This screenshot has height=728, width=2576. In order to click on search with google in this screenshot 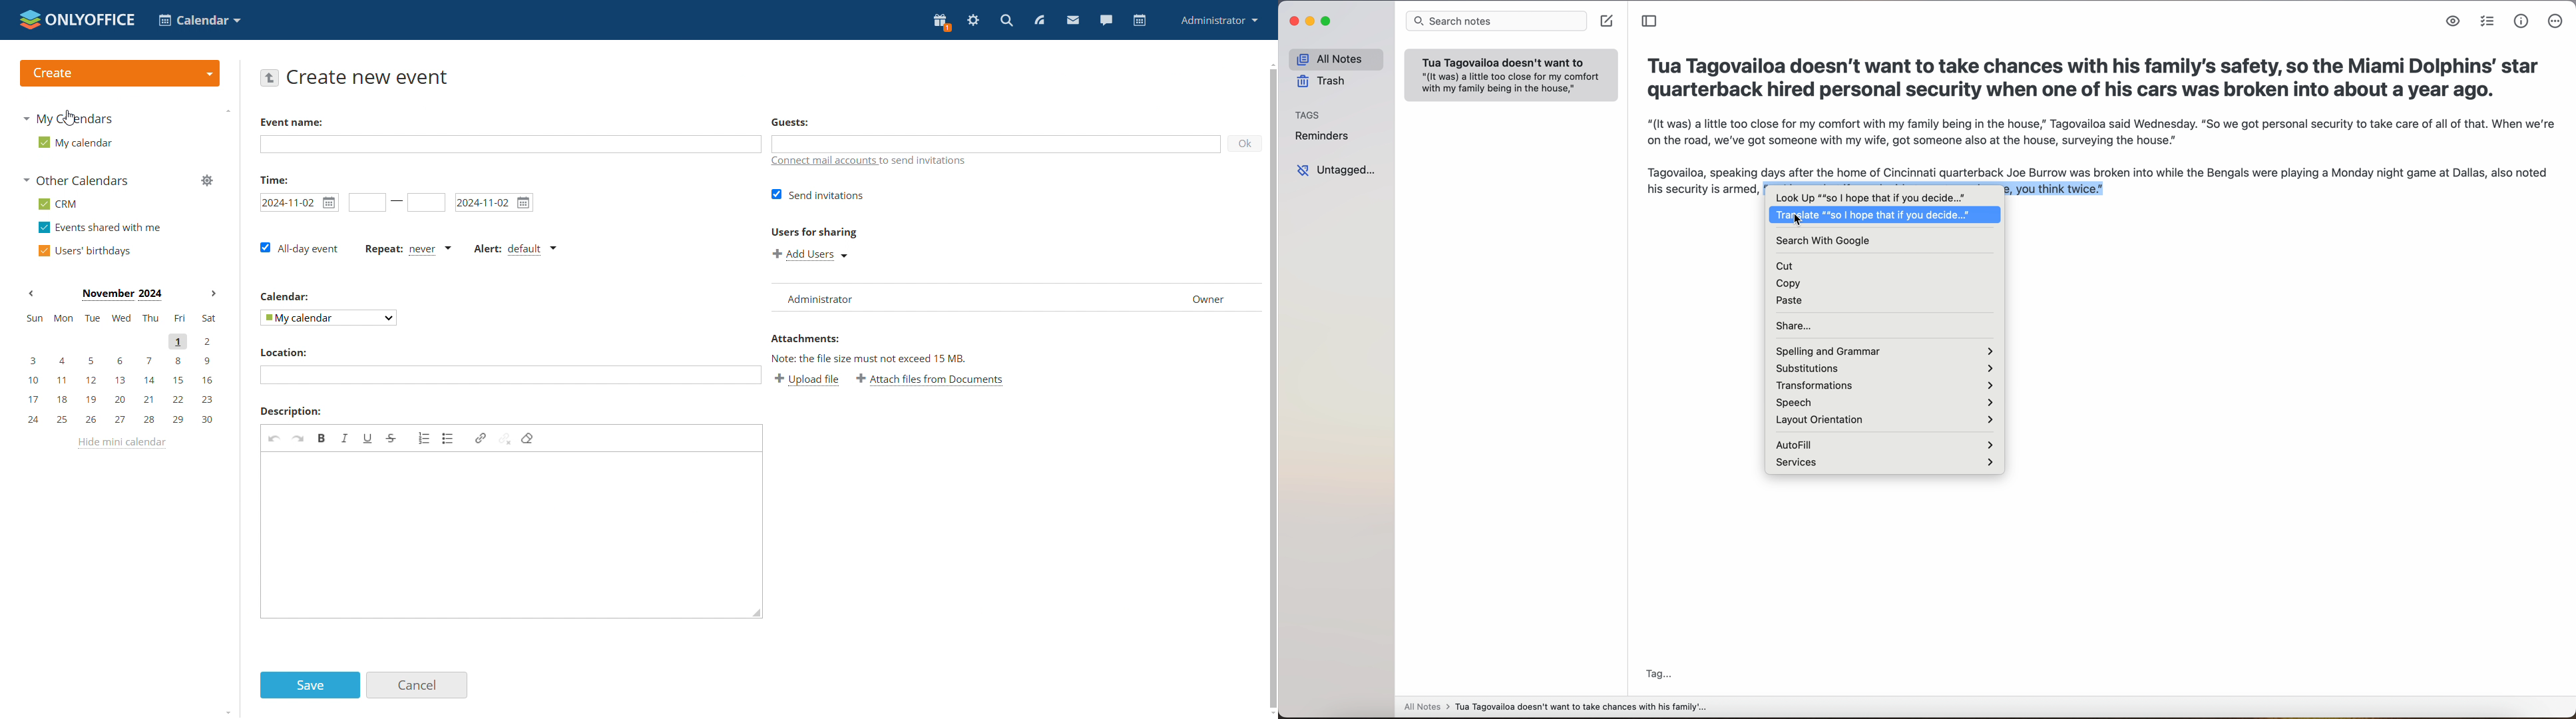, I will do `click(1822, 241)`.